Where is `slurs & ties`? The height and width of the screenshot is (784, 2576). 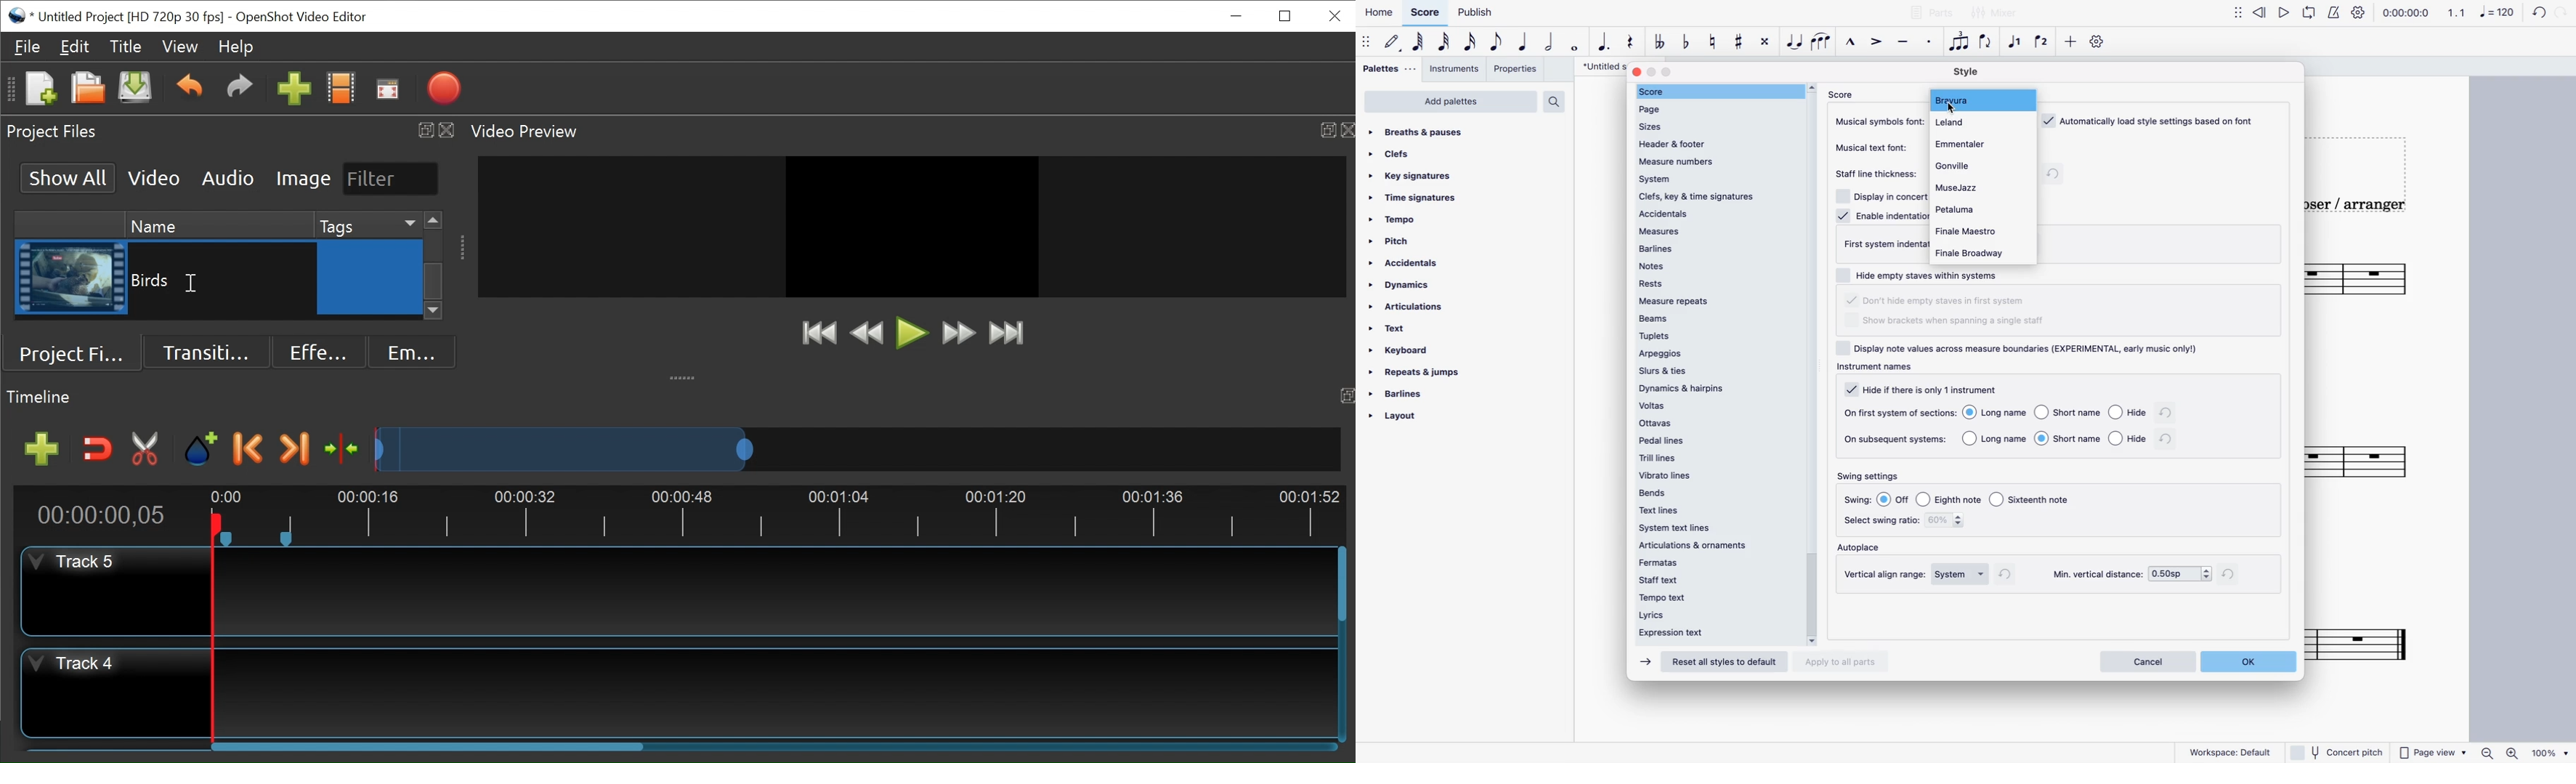 slurs & ties is located at coordinates (1717, 370).